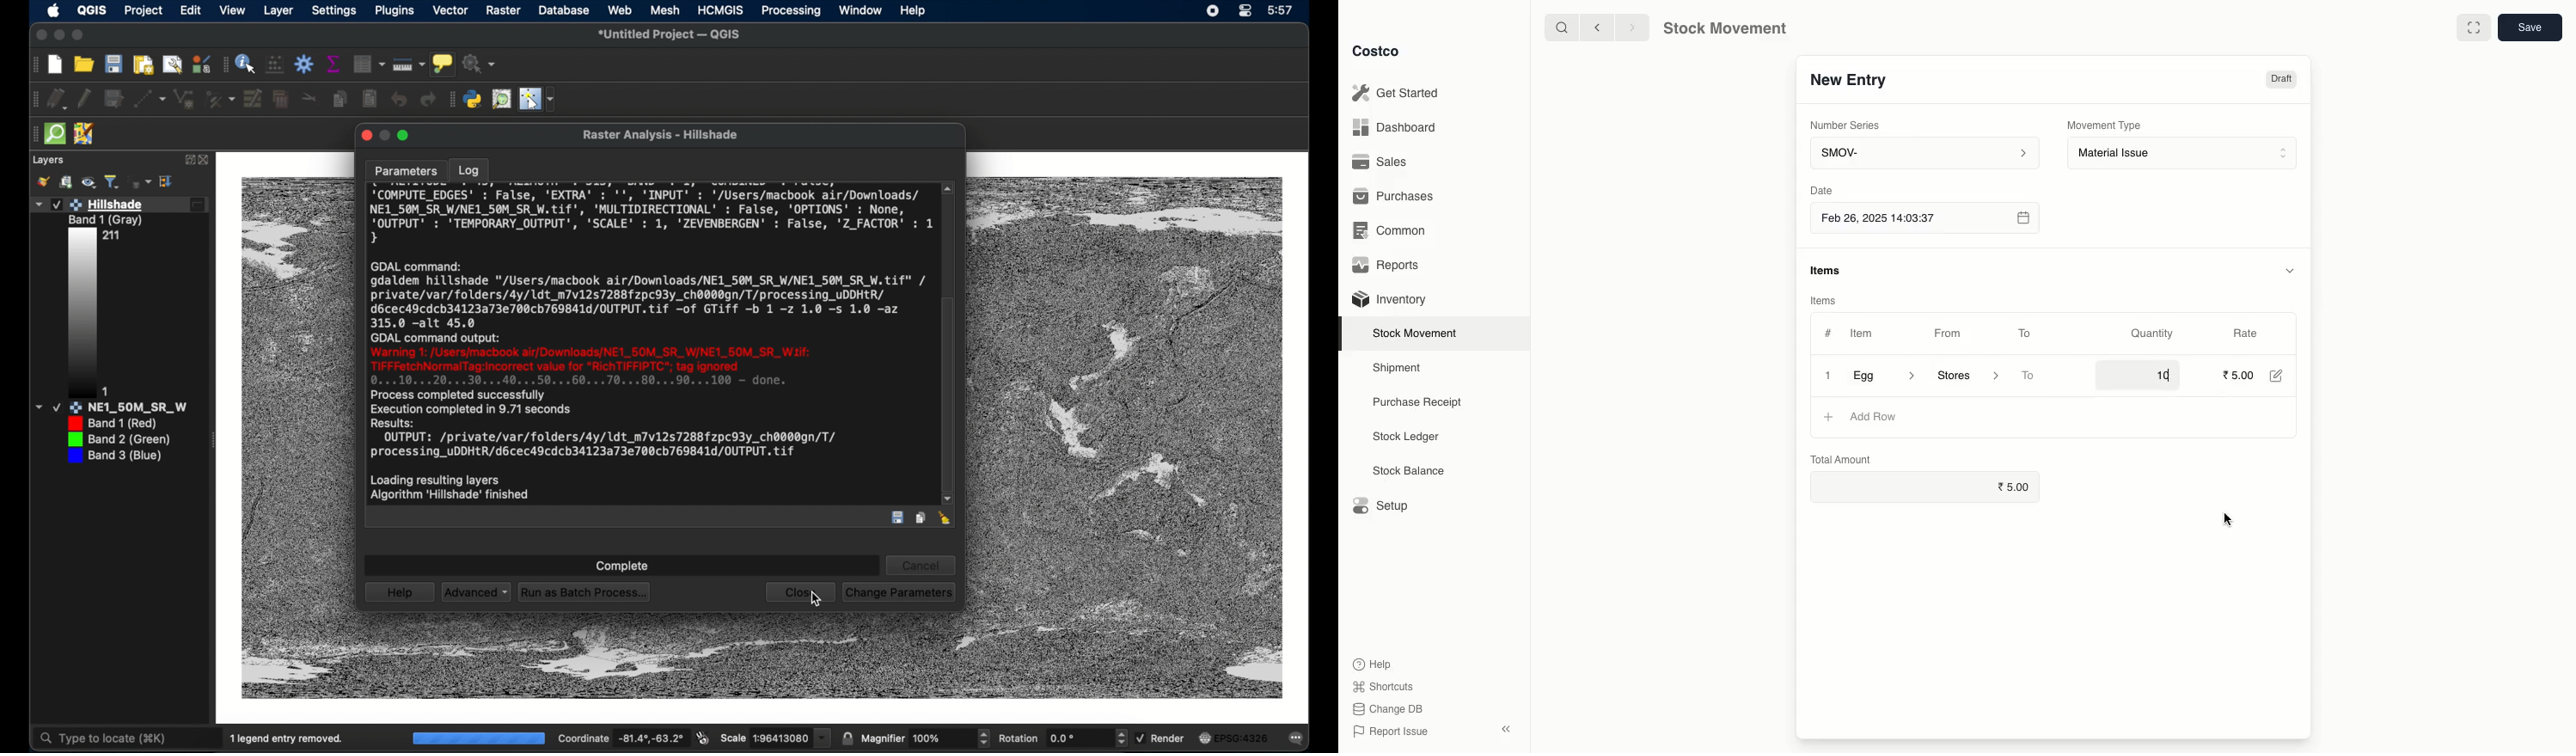  Describe the element at coordinates (1422, 401) in the screenshot. I see `Purchase Receipt` at that location.